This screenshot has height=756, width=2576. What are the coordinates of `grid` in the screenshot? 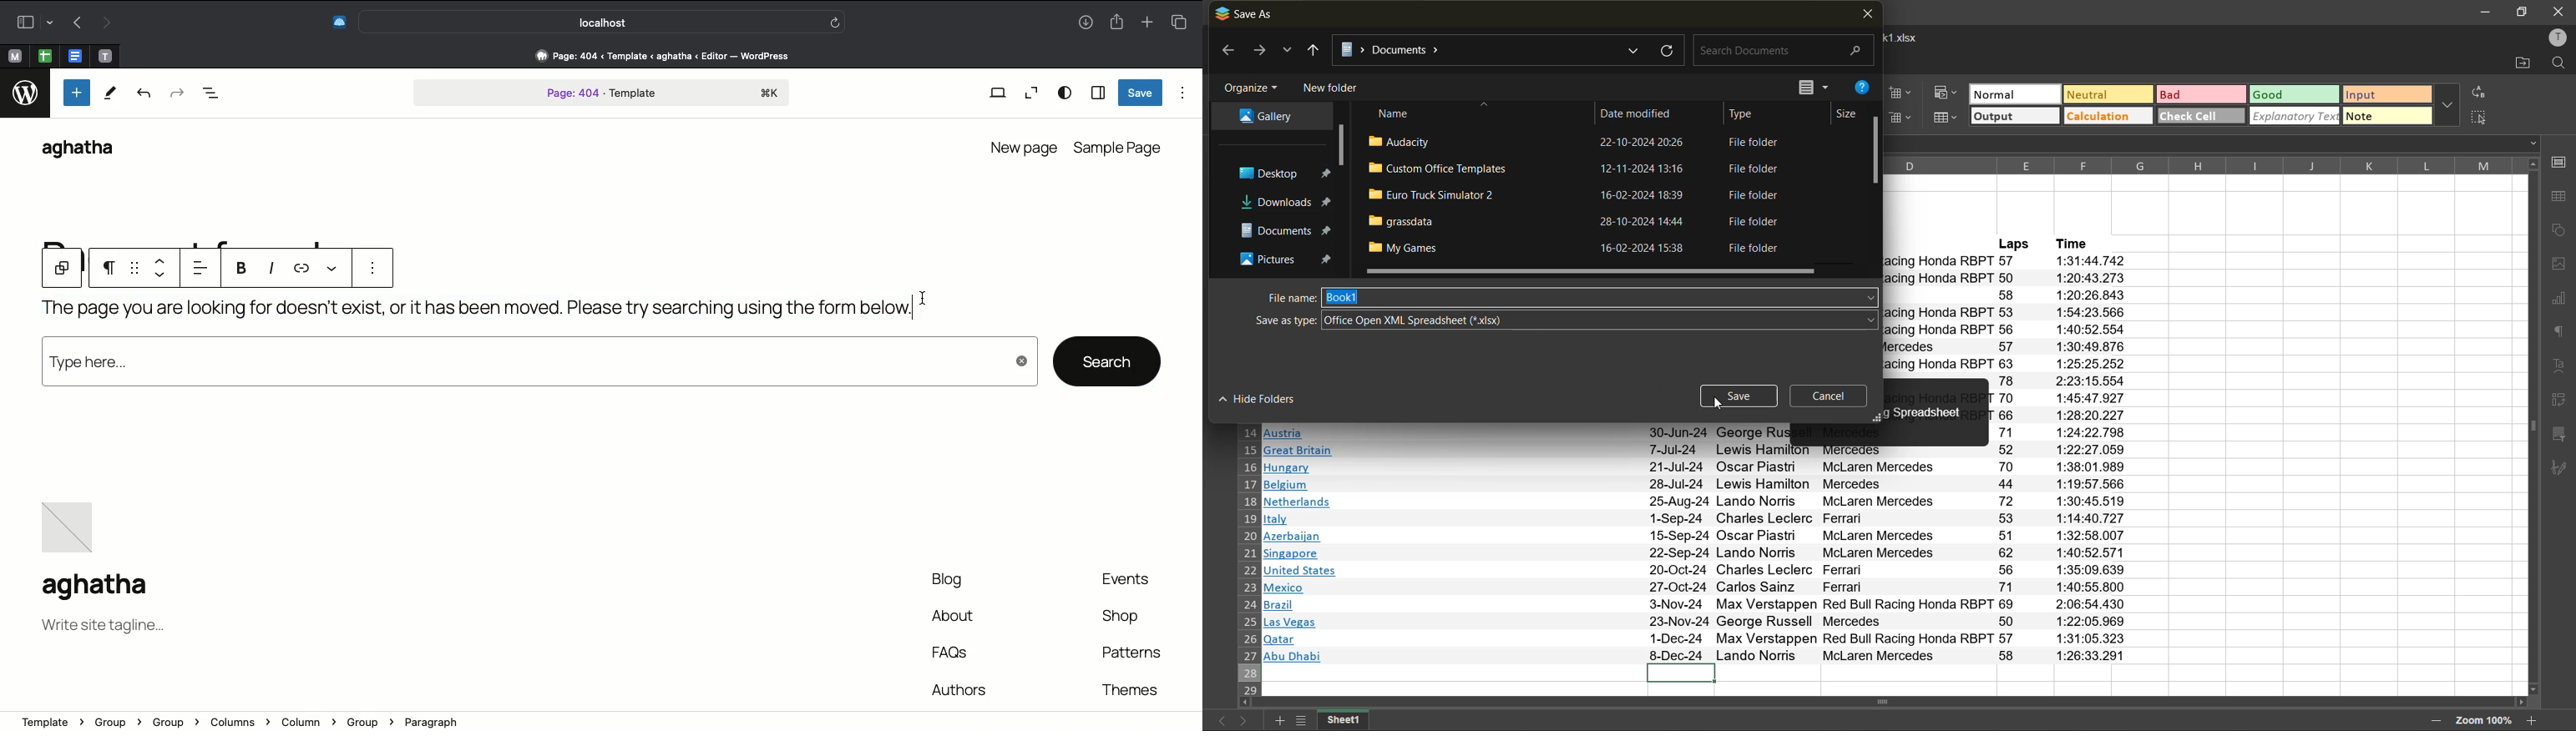 It's located at (136, 269).